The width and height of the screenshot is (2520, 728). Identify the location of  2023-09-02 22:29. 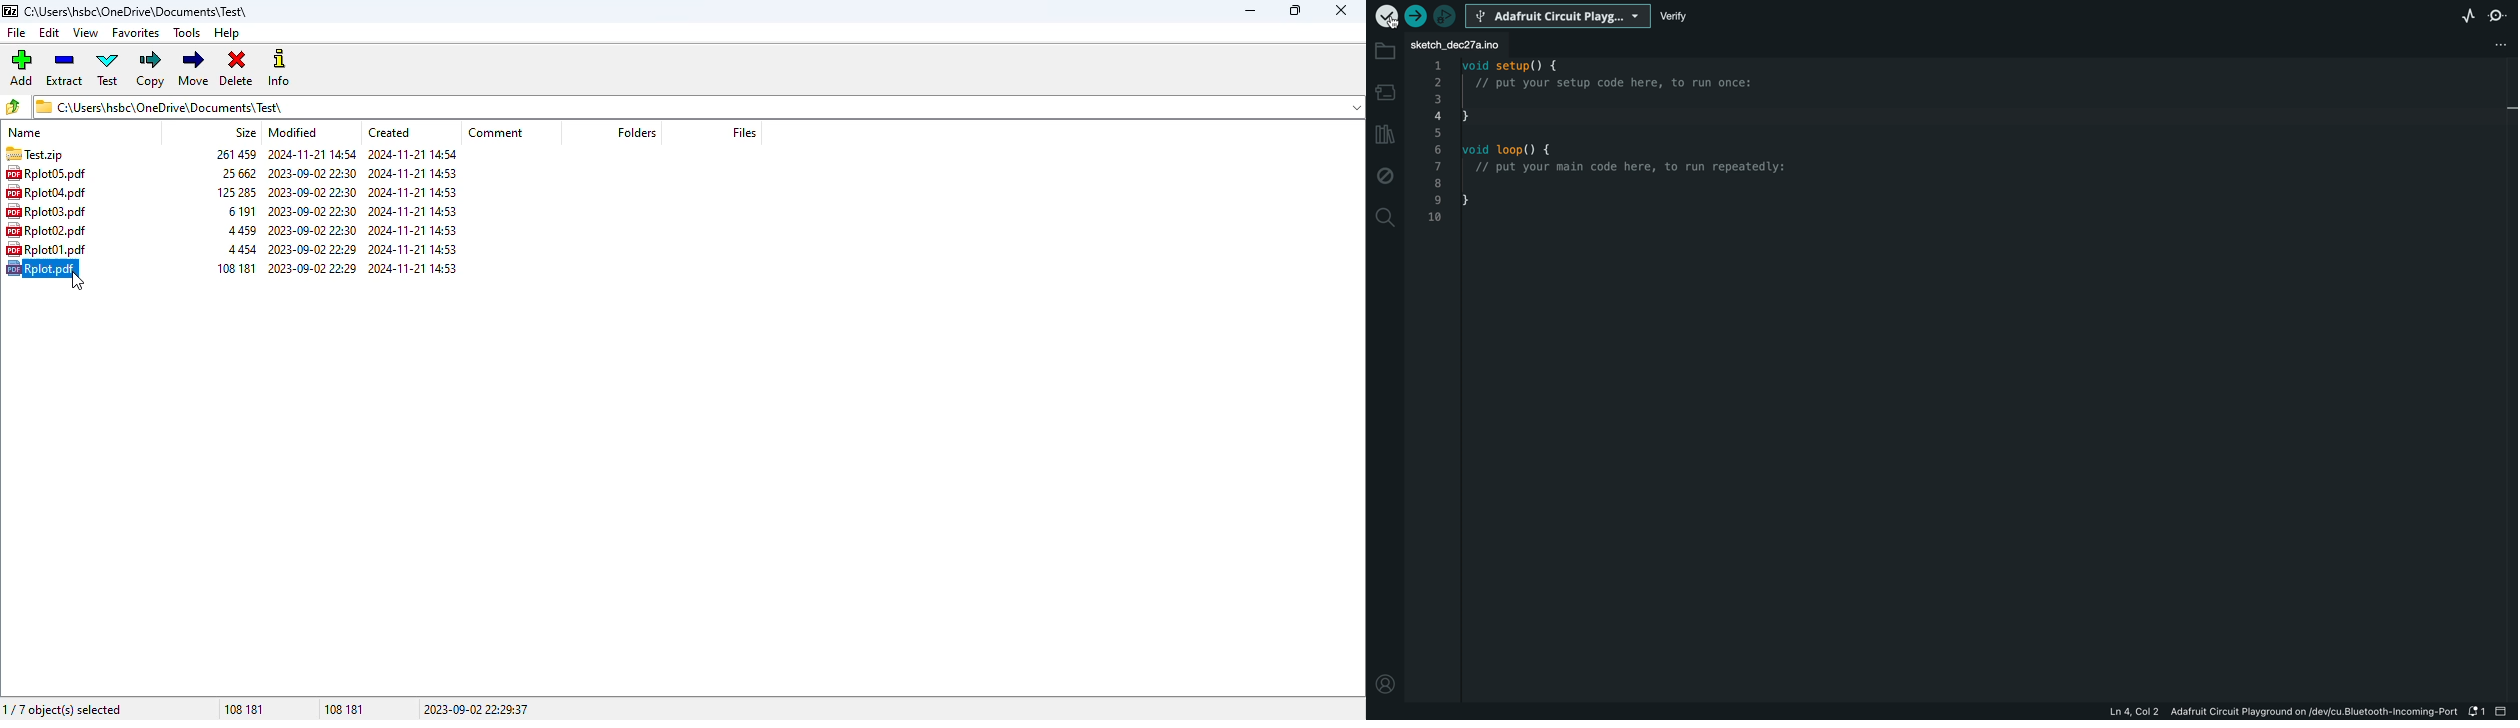
(310, 248).